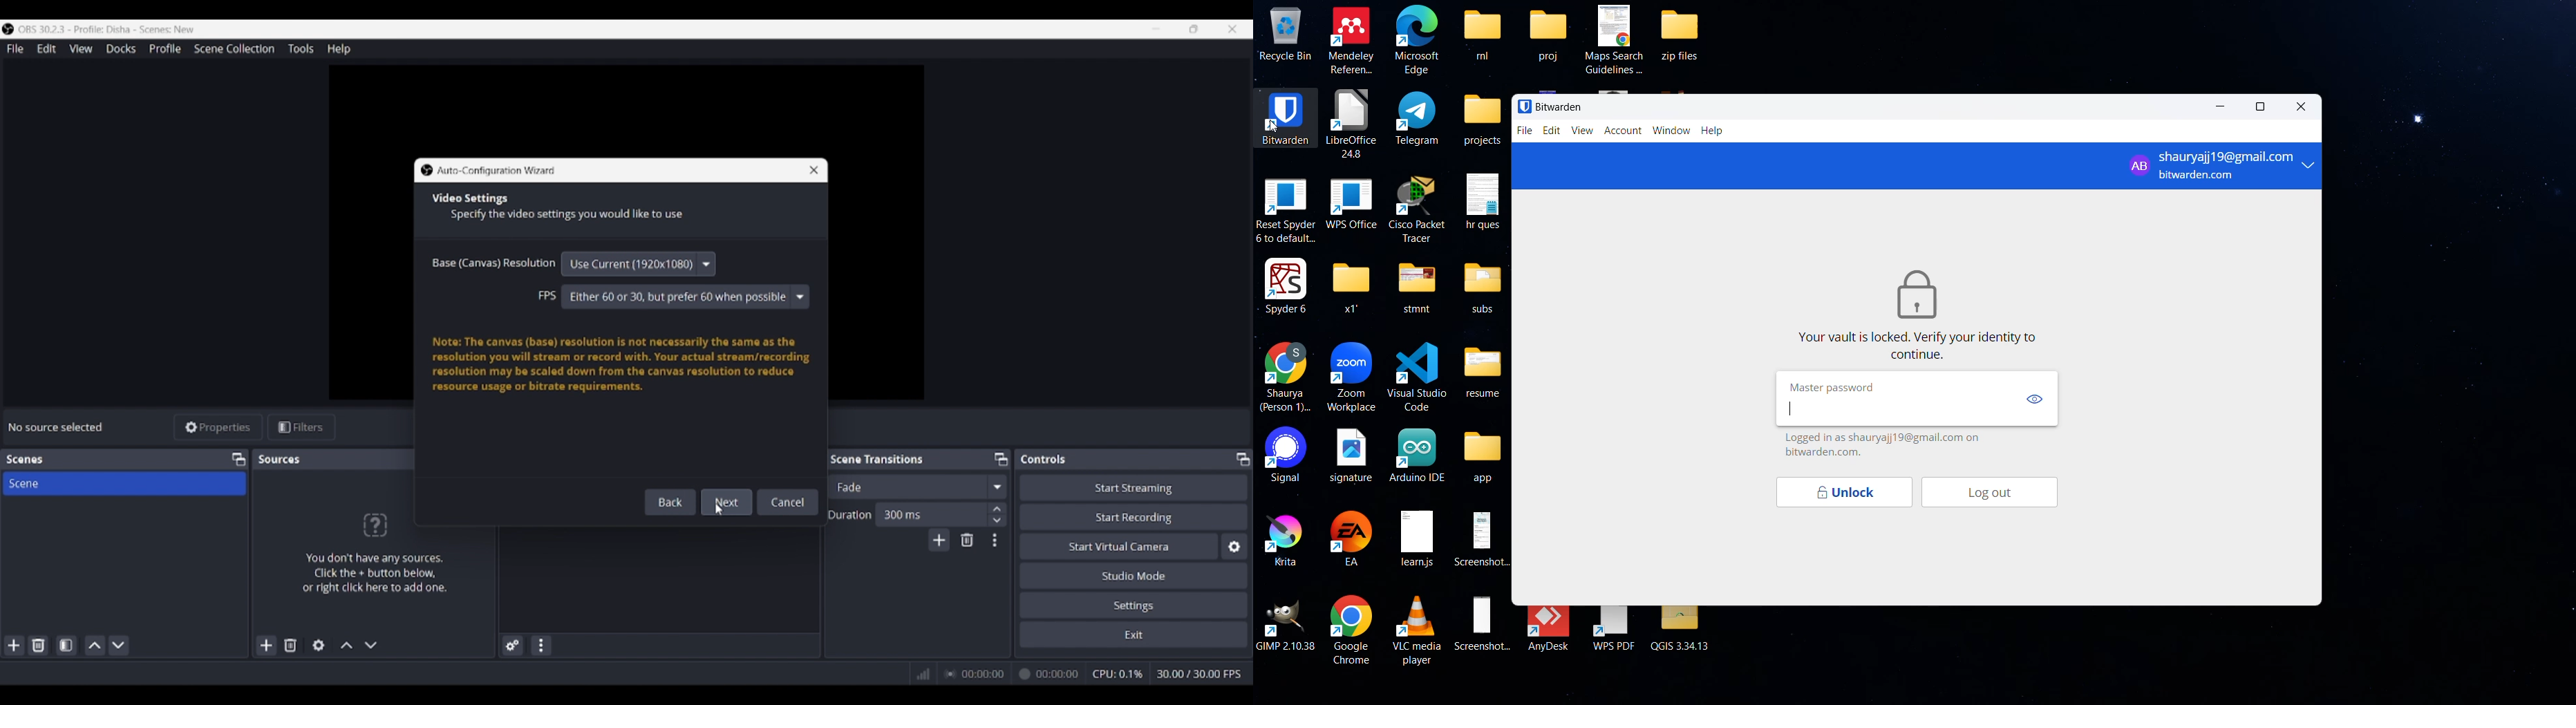 The image size is (2576, 728). I want to click on window, so click(1672, 131).